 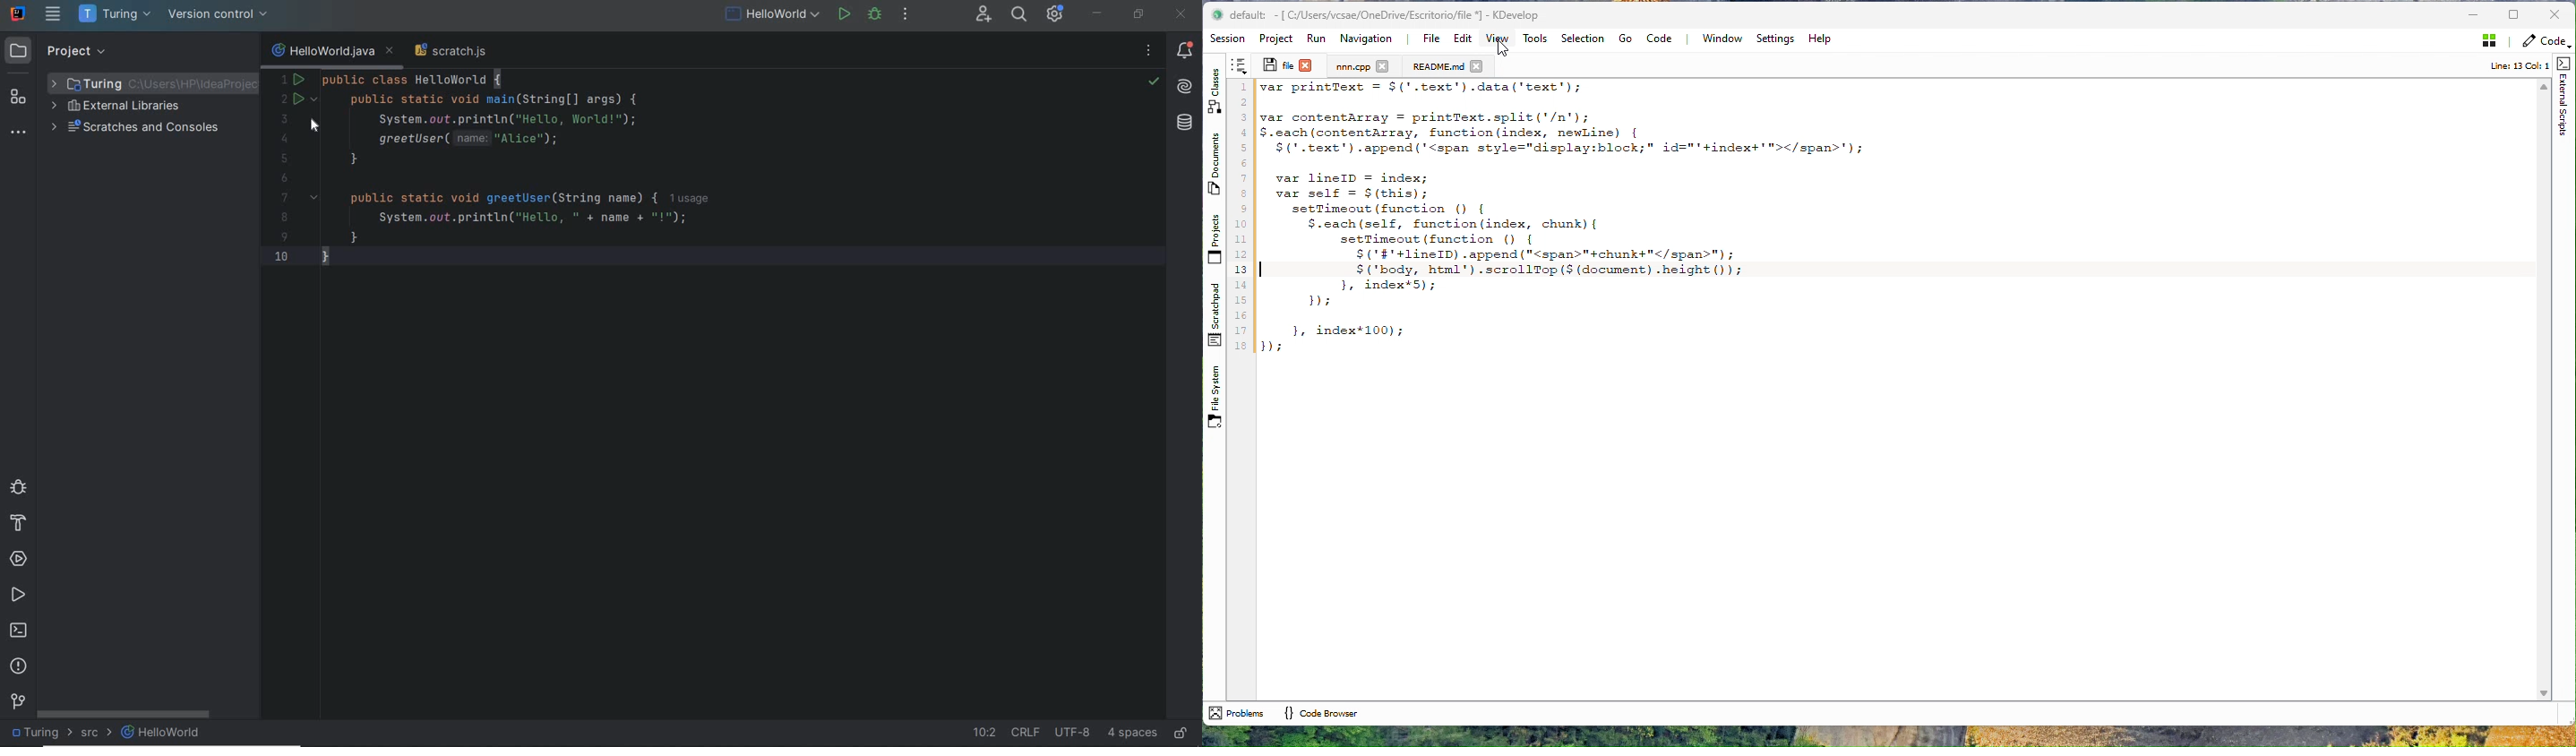 What do you see at coordinates (1819, 39) in the screenshot?
I see `Help` at bounding box center [1819, 39].